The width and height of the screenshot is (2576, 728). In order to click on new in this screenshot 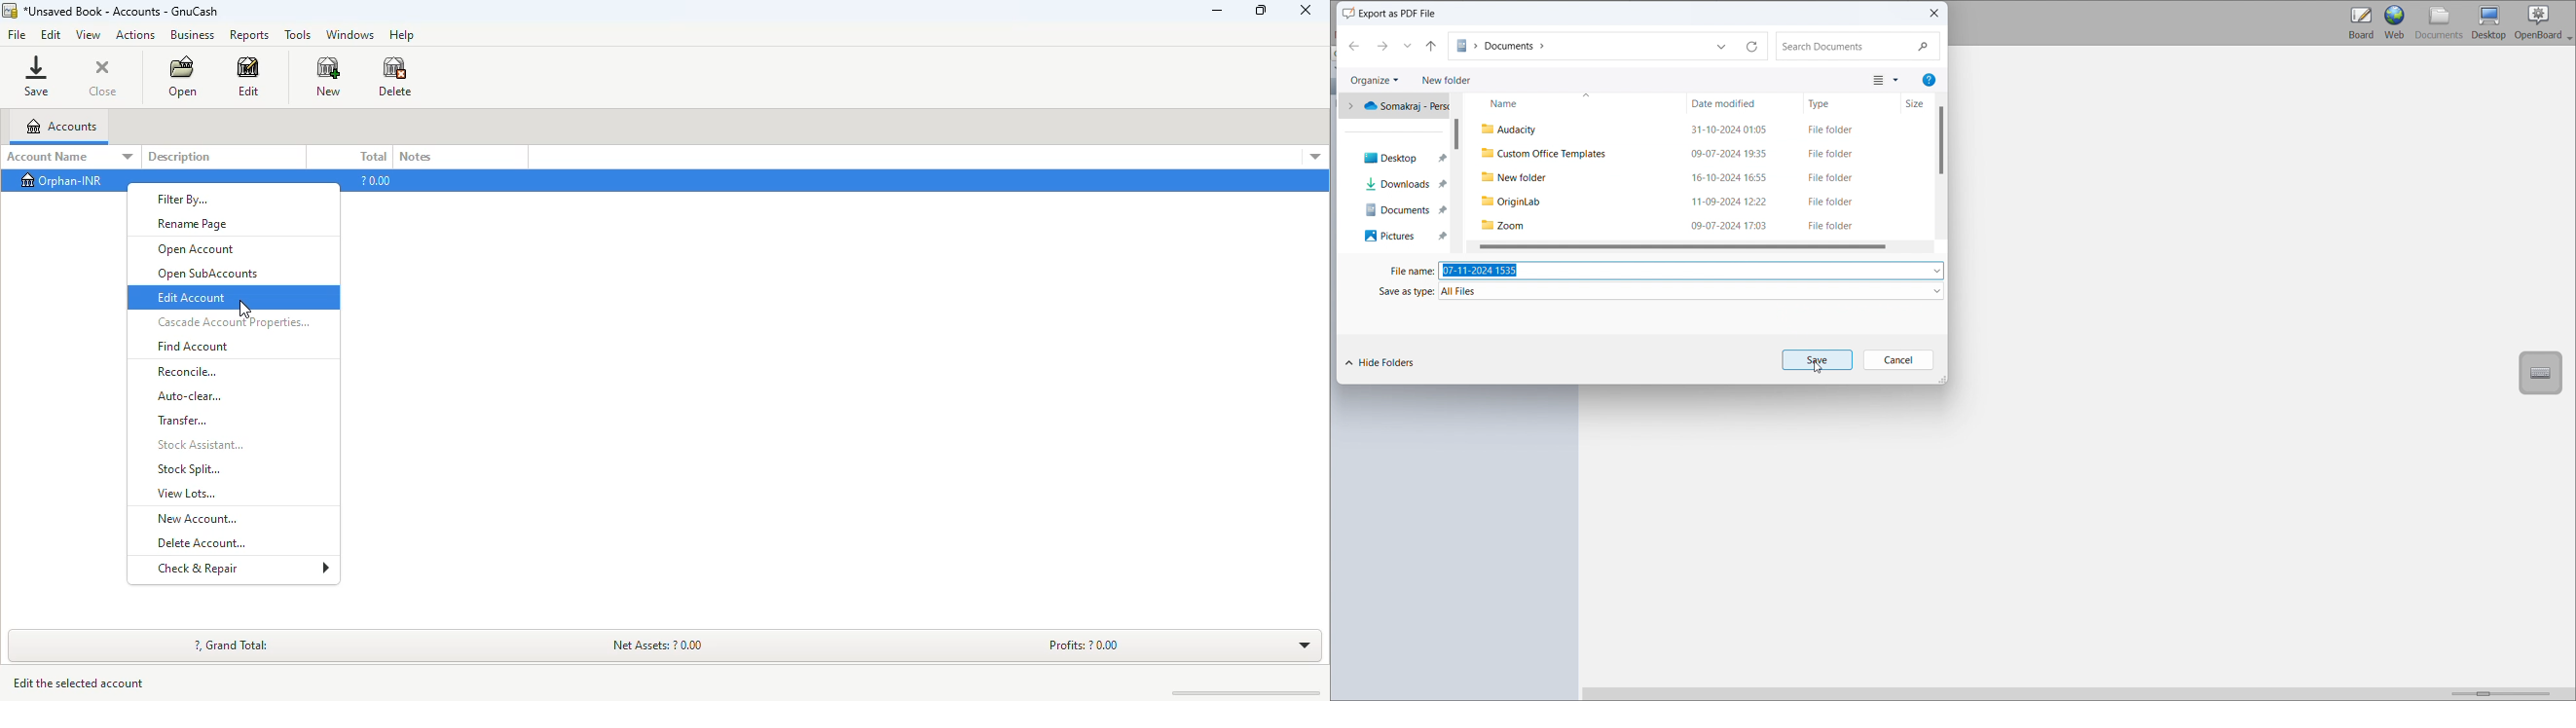, I will do `click(327, 76)`.